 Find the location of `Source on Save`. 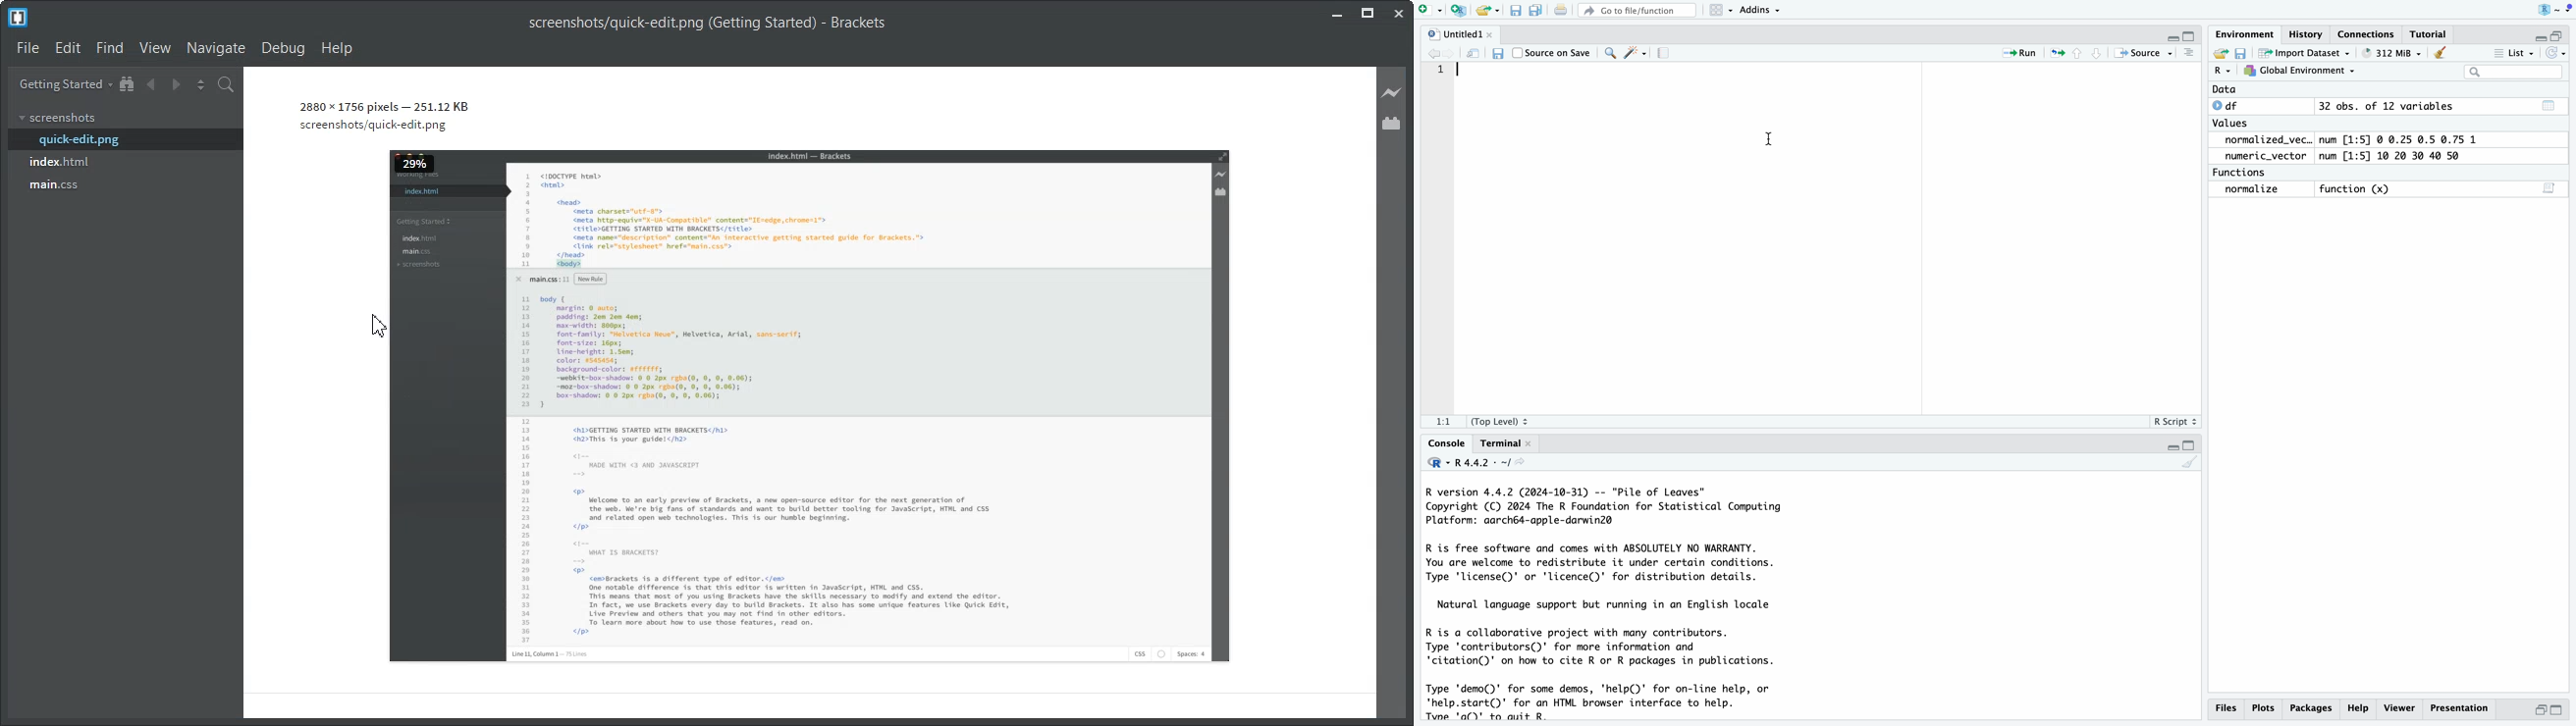

Source on Save is located at coordinates (1551, 51).